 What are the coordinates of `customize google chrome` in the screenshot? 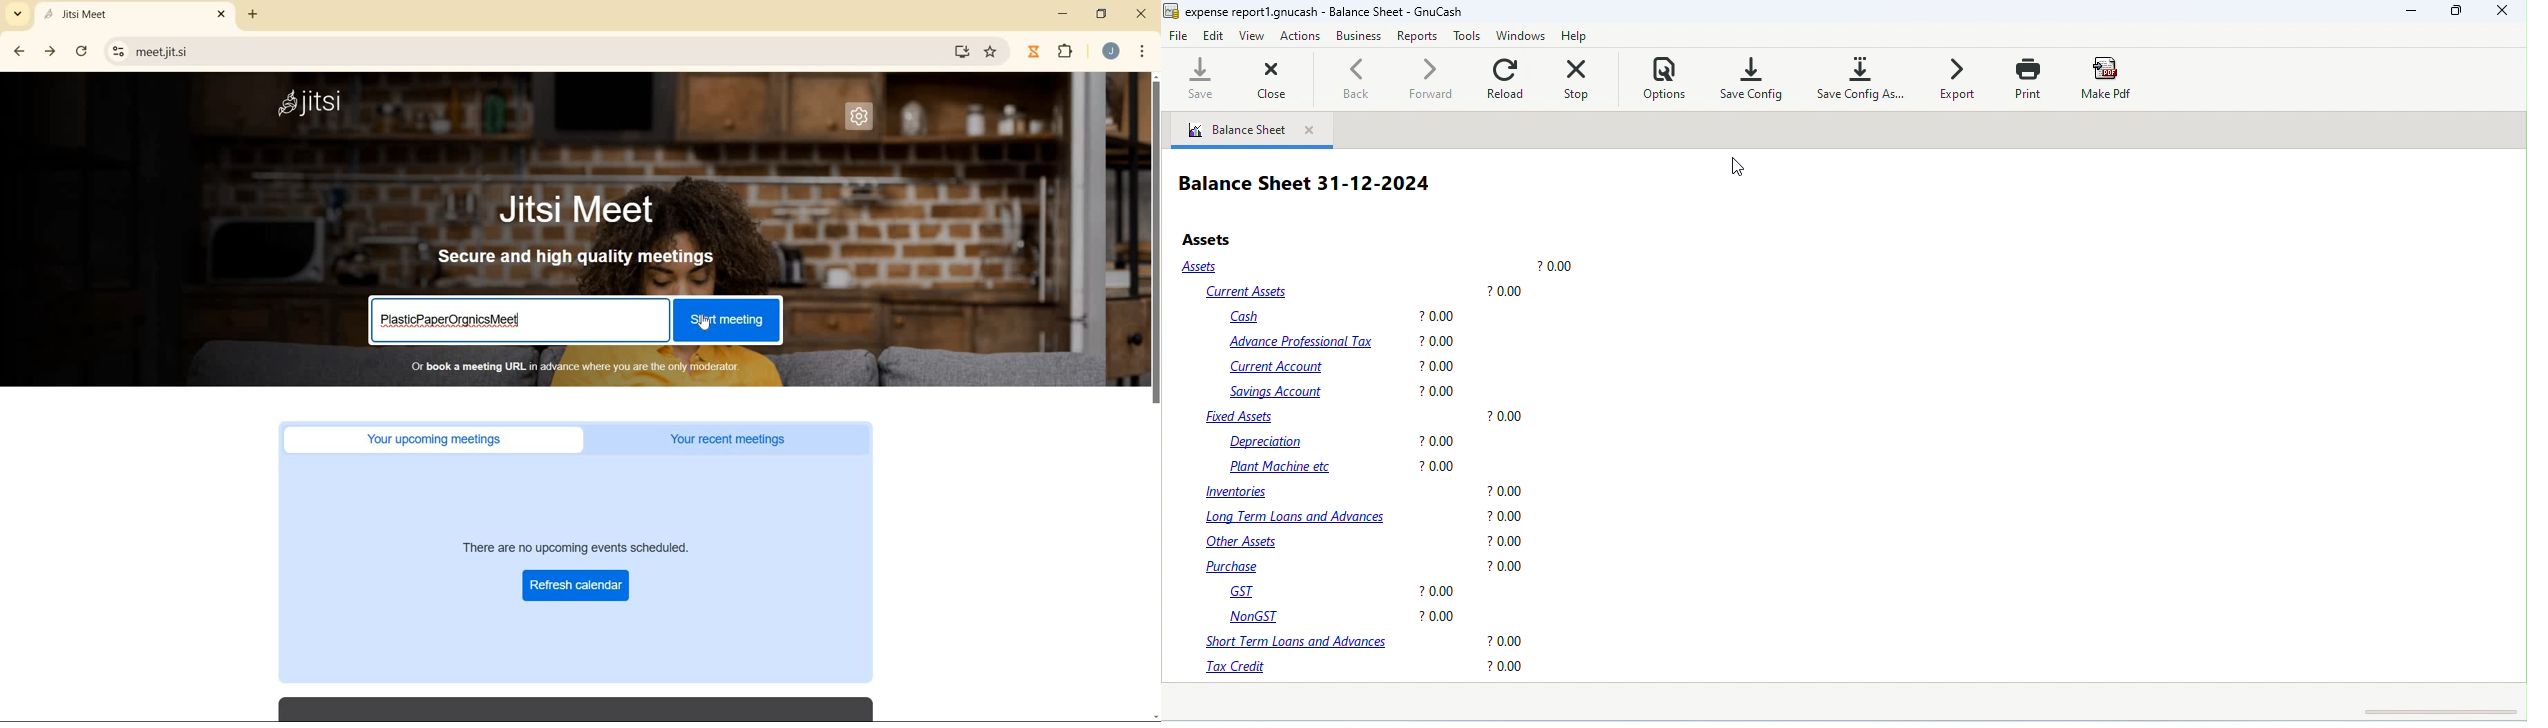 It's located at (1143, 51).